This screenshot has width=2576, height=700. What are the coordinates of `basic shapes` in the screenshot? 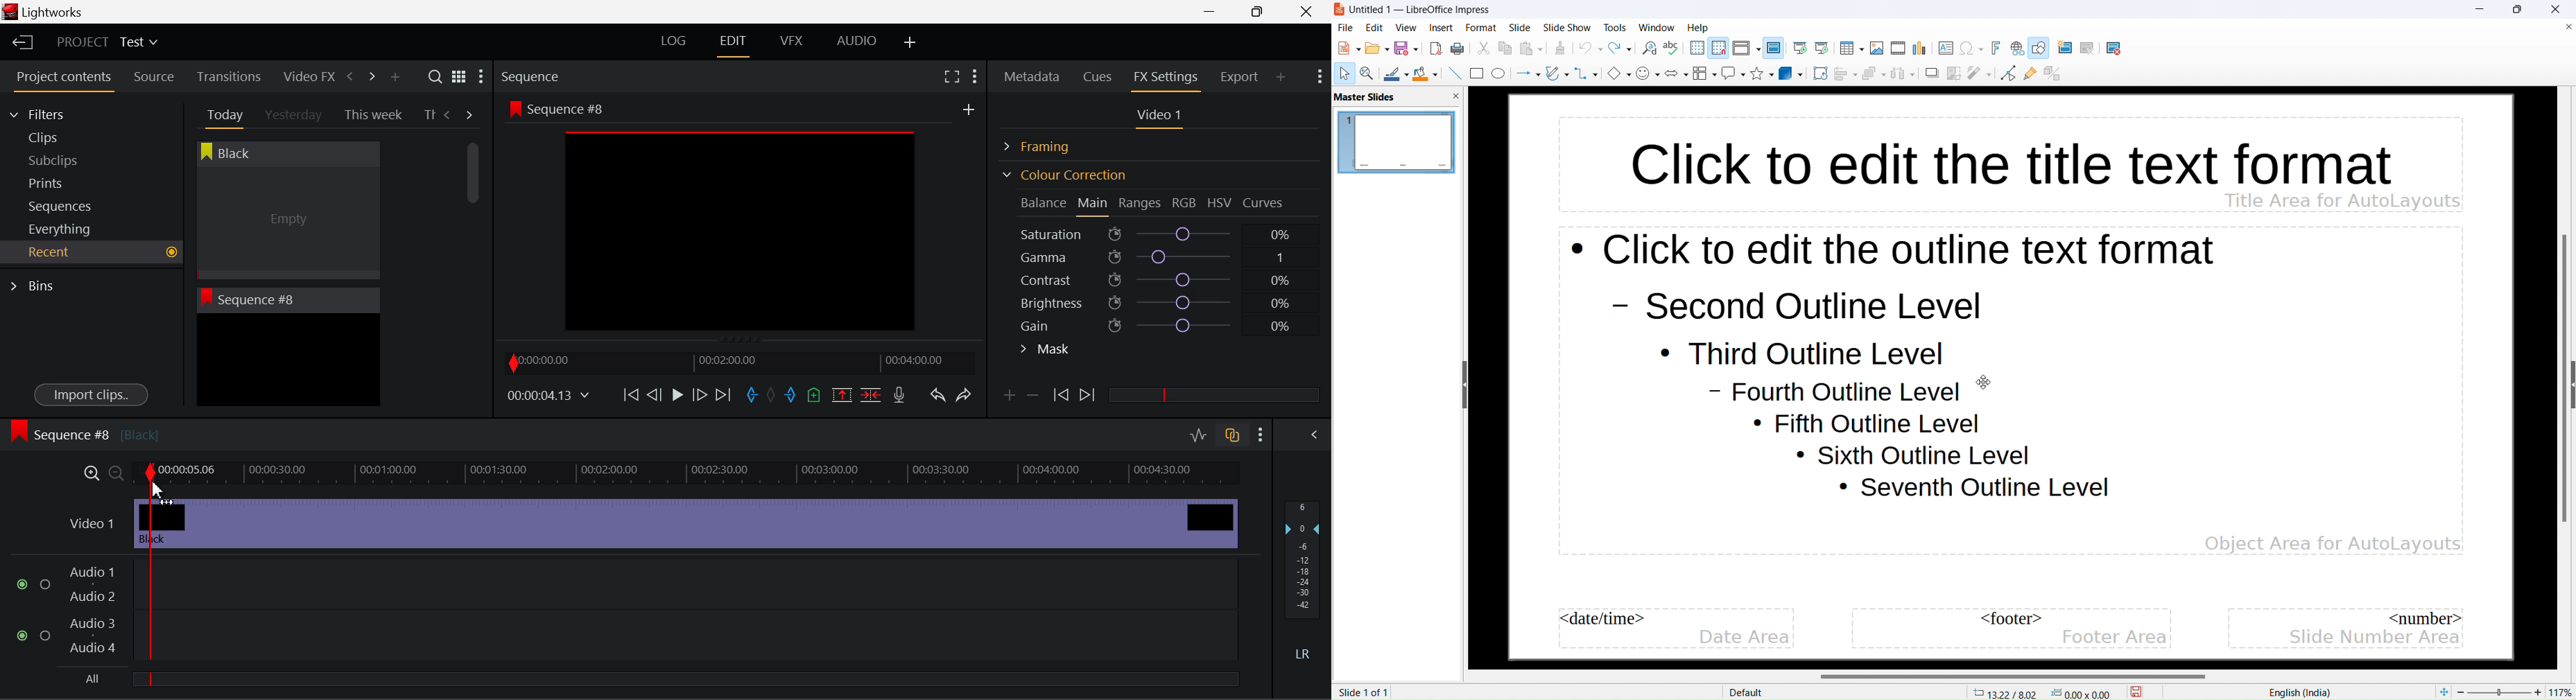 It's located at (1619, 73).